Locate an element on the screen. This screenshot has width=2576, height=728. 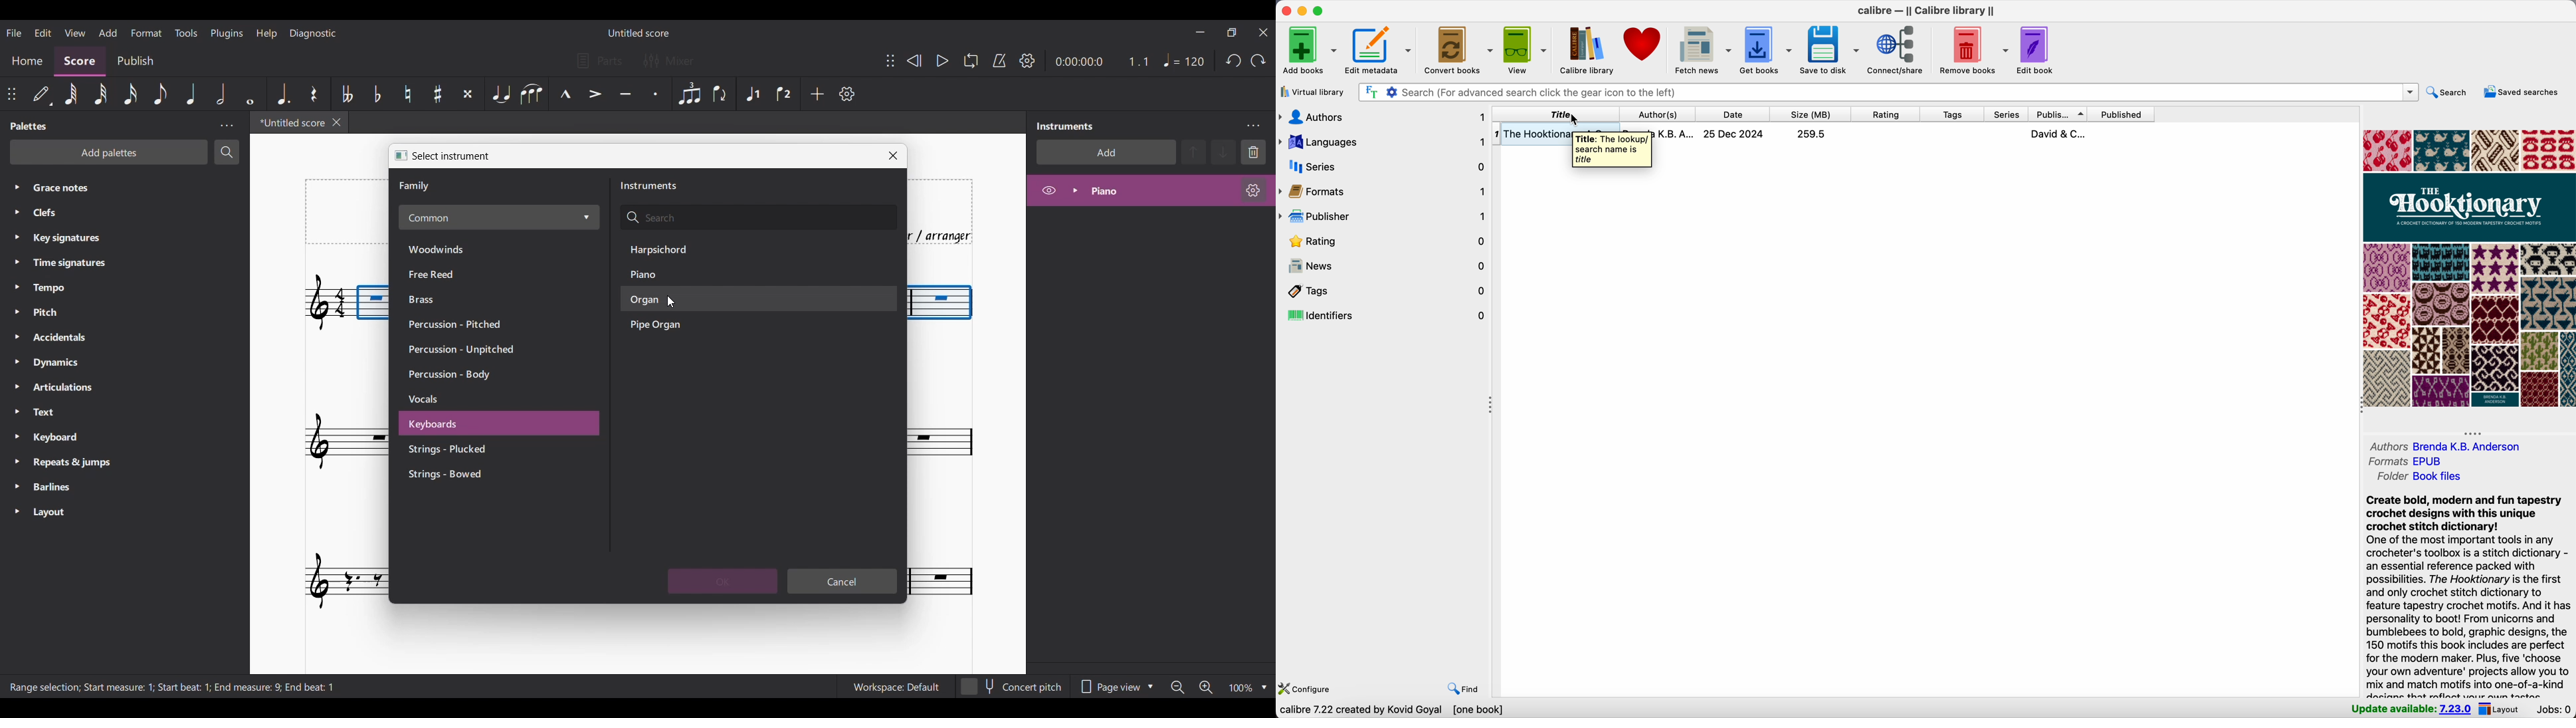
book cover preview is located at coordinates (2468, 268).